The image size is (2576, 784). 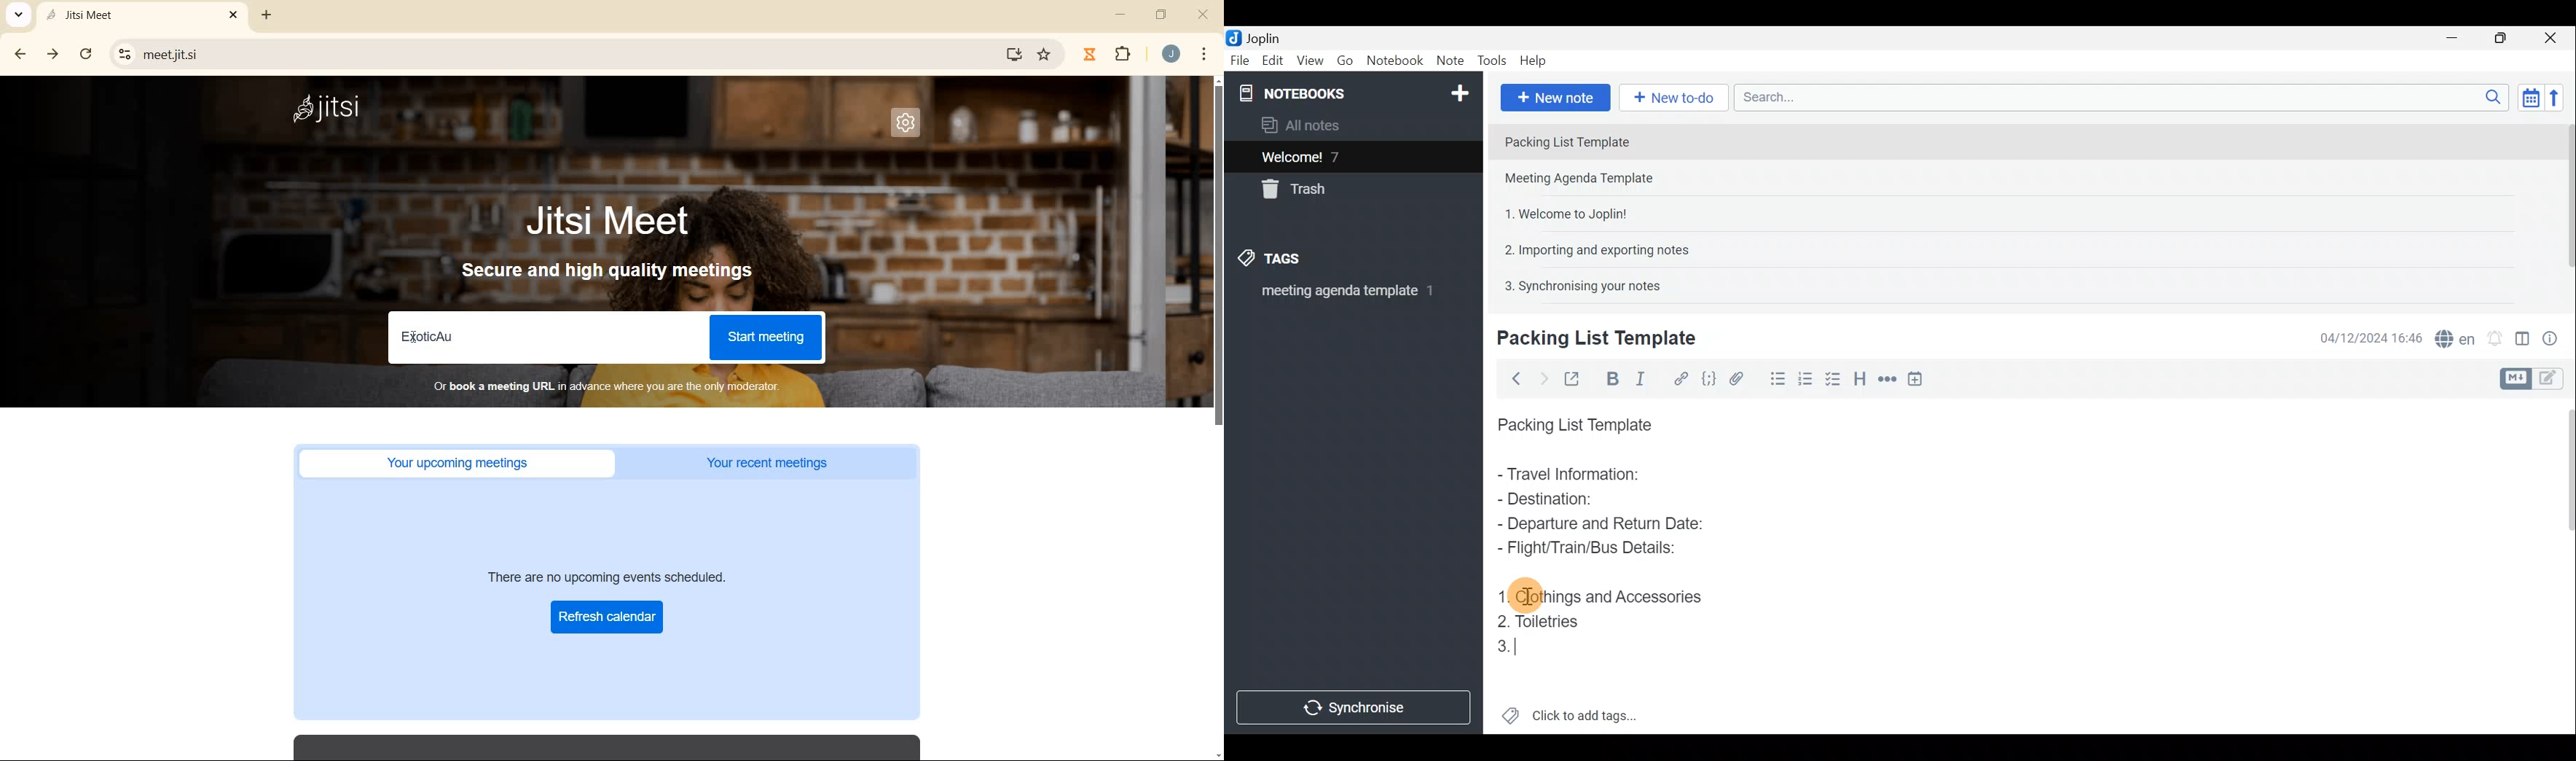 What do you see at coordinates (1593, 180) in the screenshot?
I see `Note 2` at bounding box center [1593, 180].